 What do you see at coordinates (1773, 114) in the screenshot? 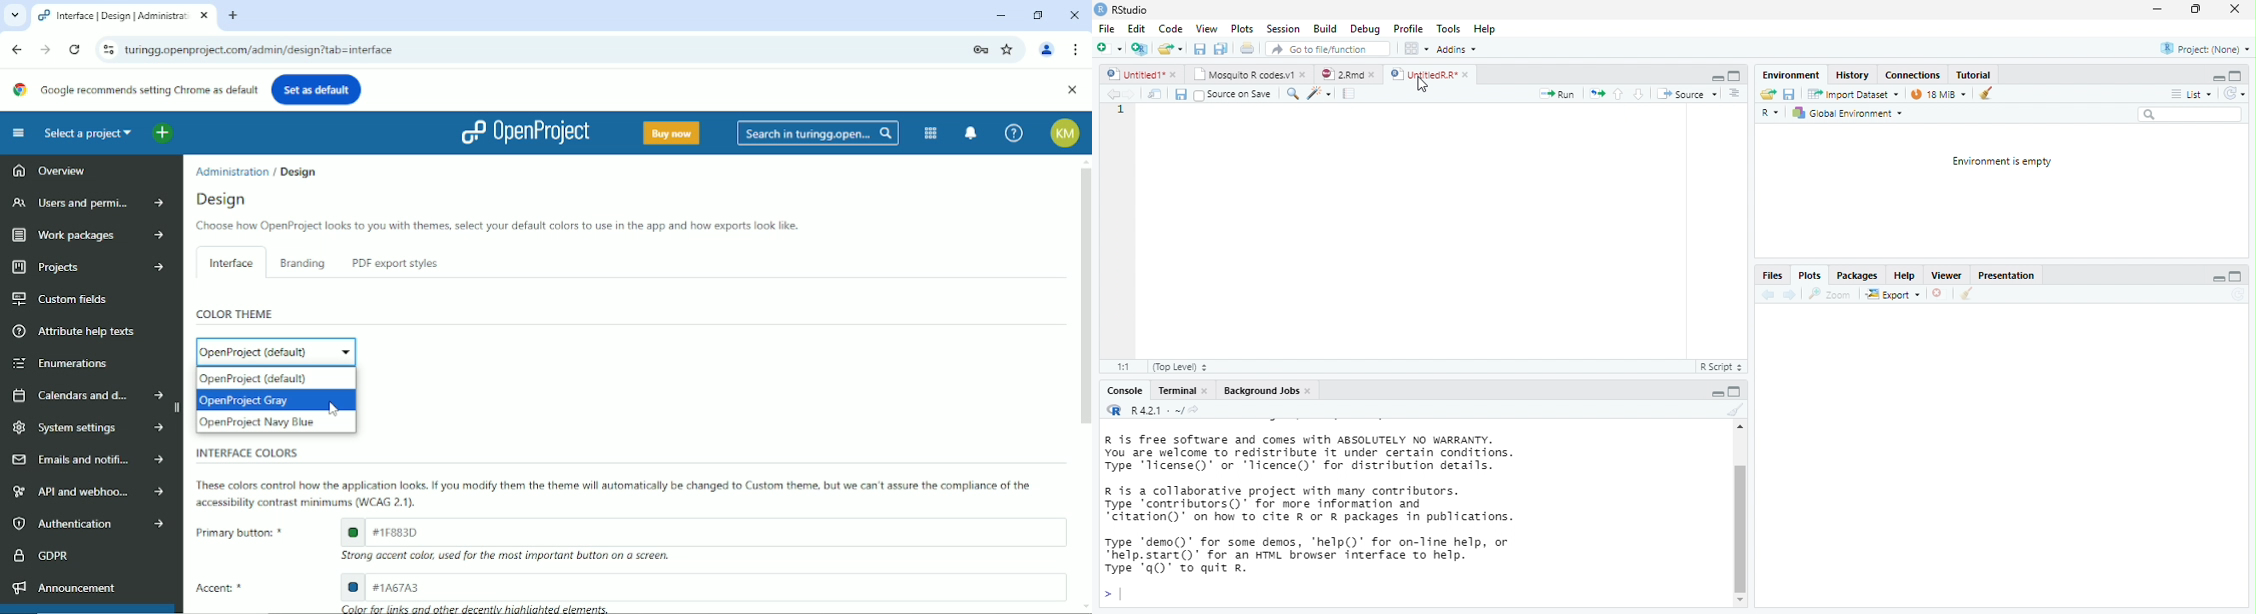
I see `R` at bounding box center [1773, 114].